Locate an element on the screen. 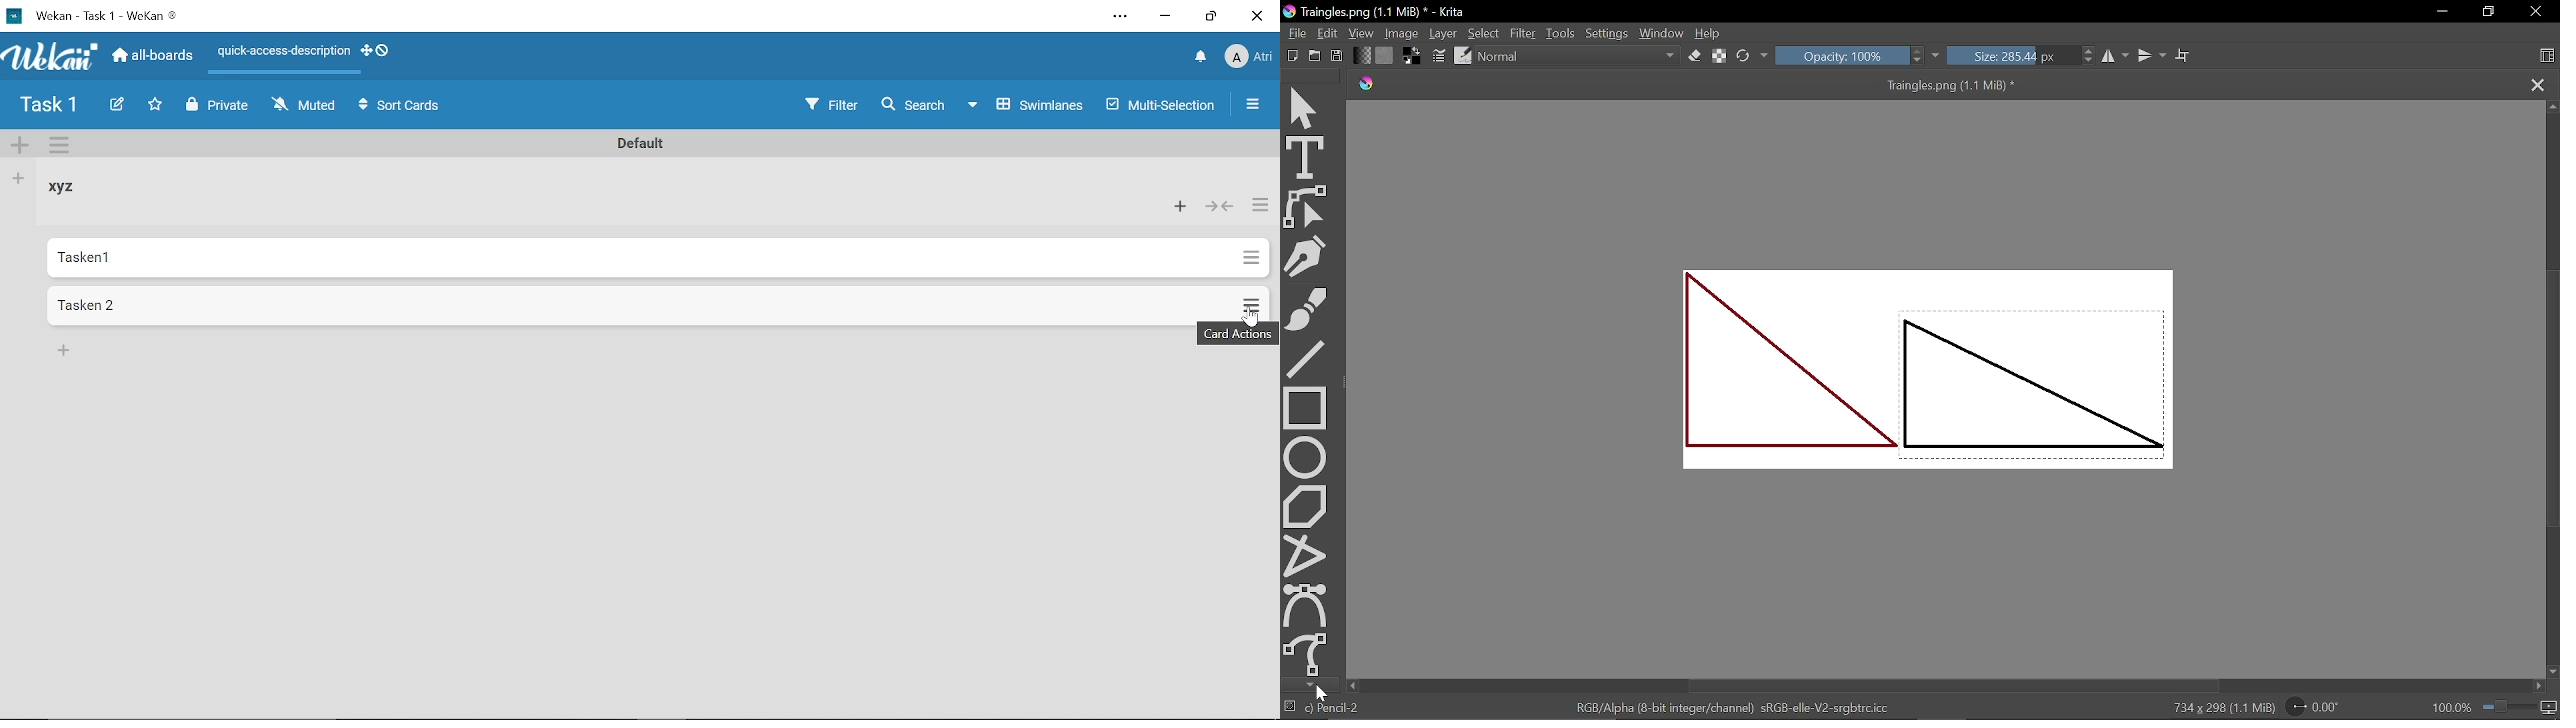  Card titled "Tasken 2" is located at coordinates (637, 304).